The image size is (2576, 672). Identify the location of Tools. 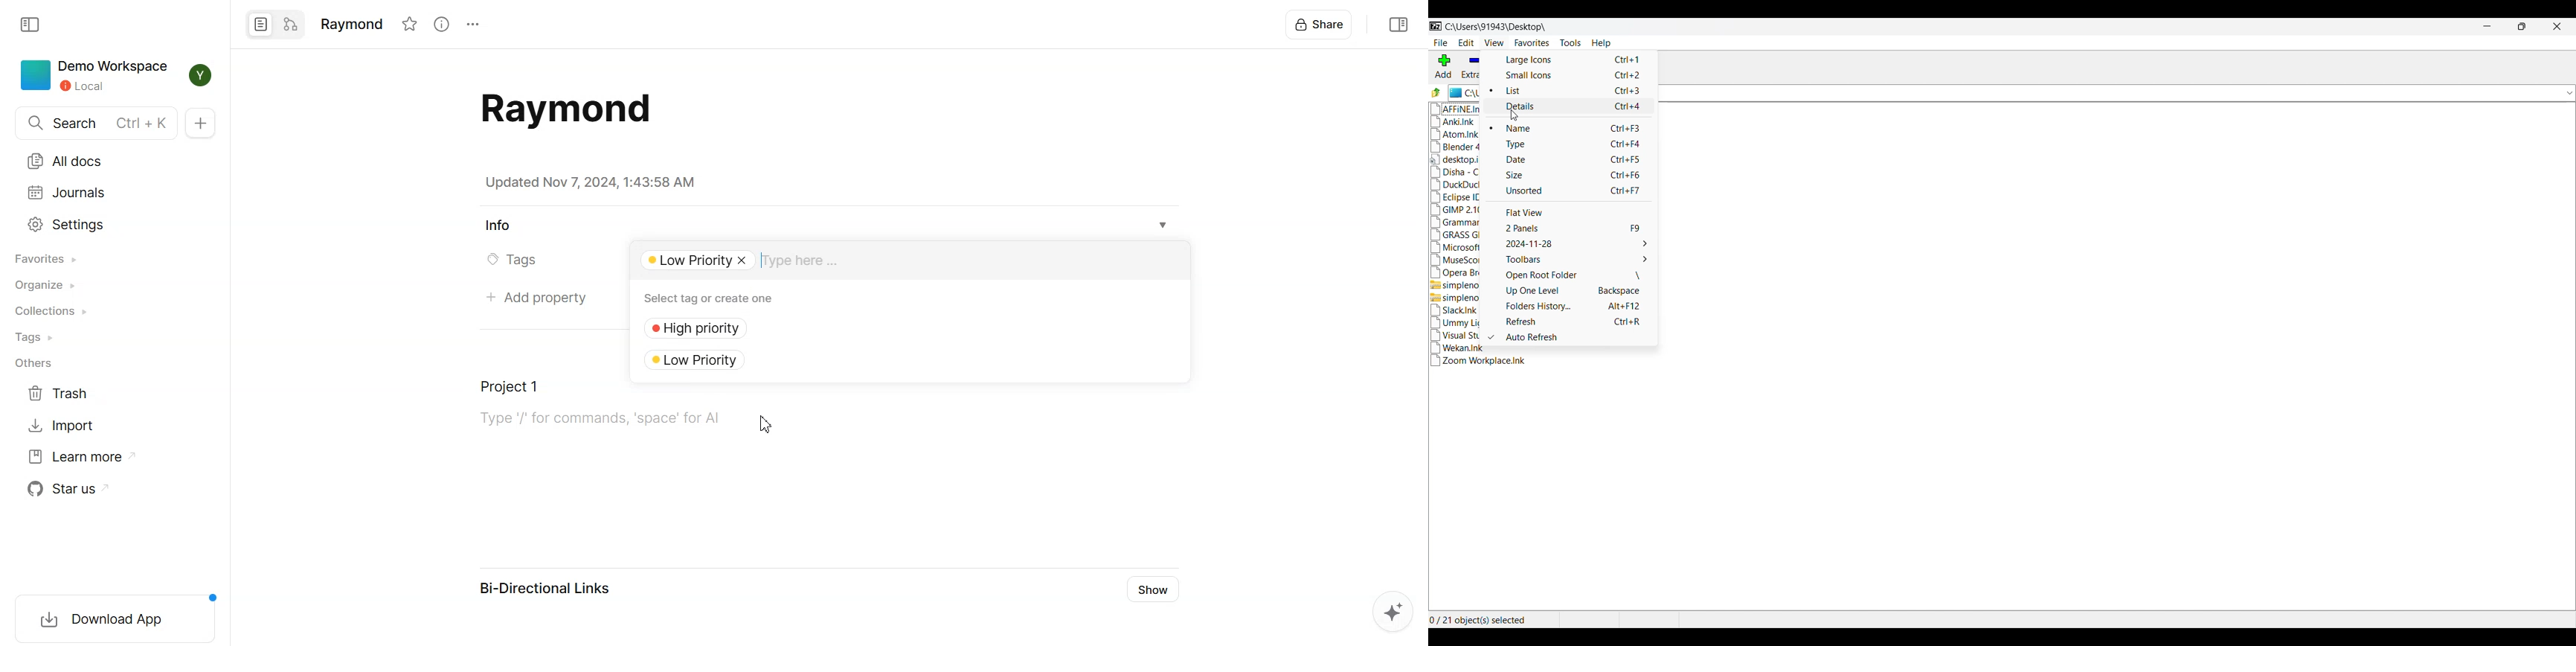
(1571, 43).